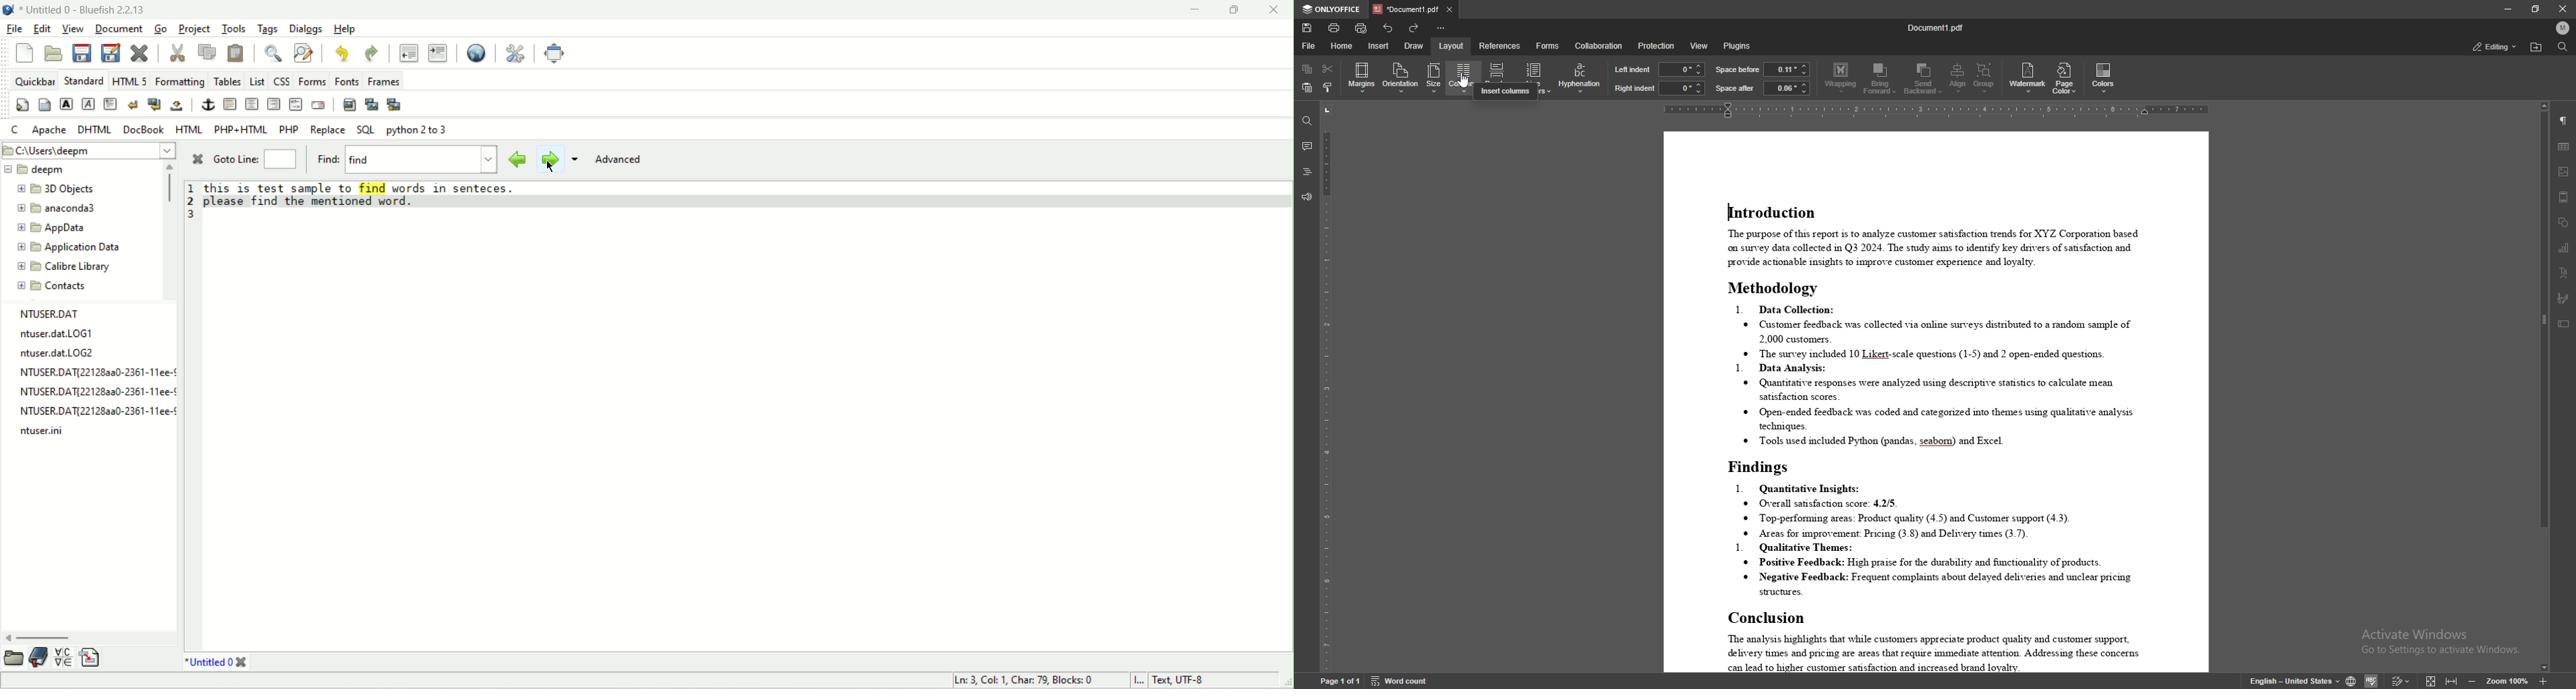 Image resolution: width=2576 pixels, height=700 pixels. What do you see at coordinates (2536, 9) in the screenshot?
I see `resize` at bounding box center [2536, 9].